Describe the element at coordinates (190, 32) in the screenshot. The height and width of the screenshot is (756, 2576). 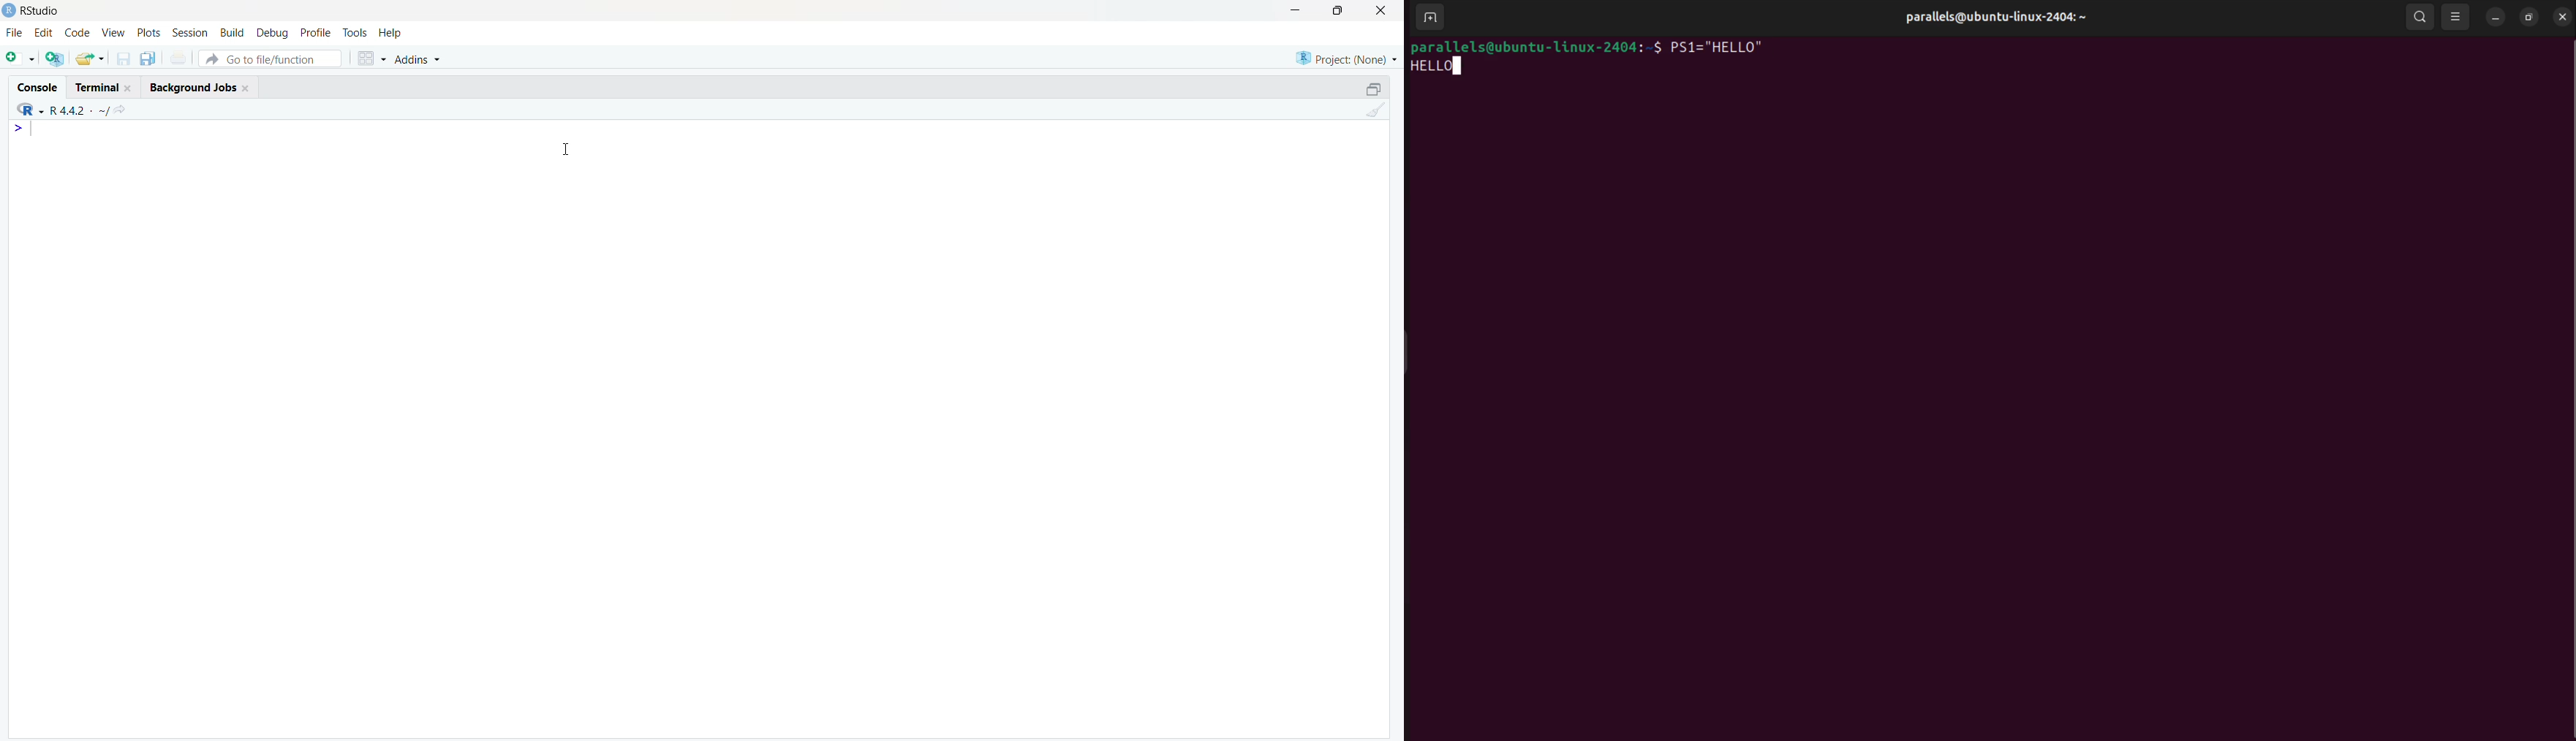
I see `session` at that location.